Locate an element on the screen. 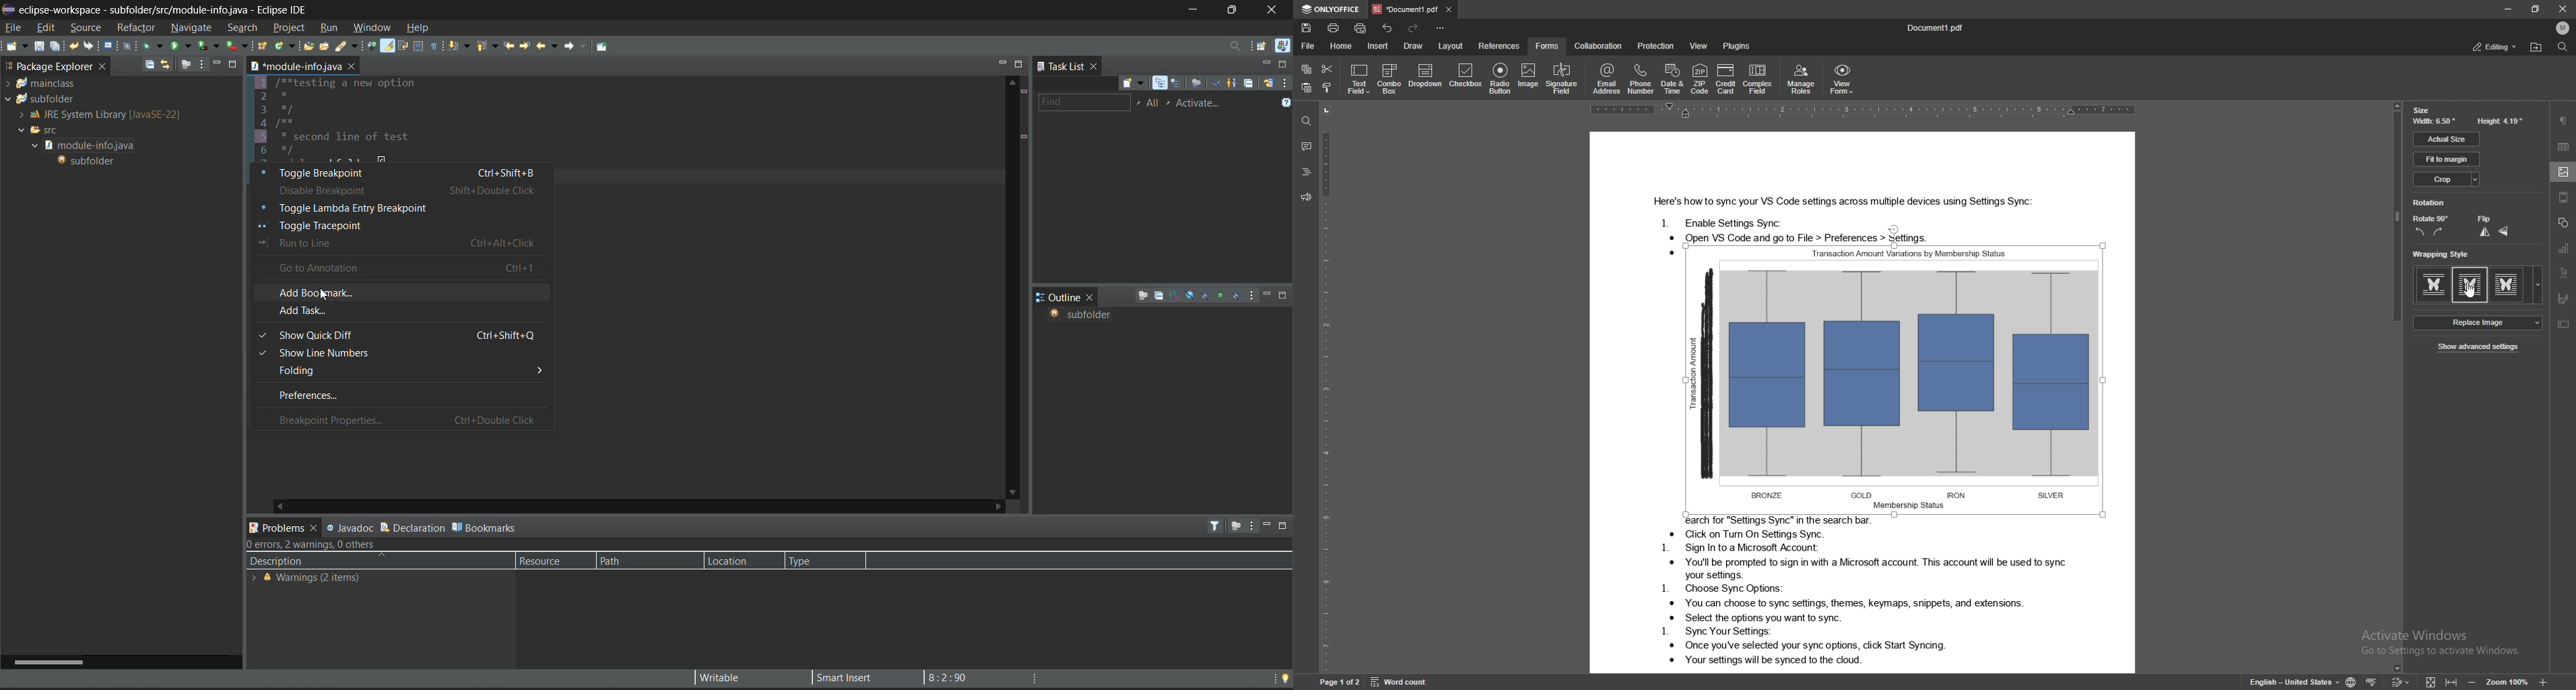 The image size is (2576, 700). home is located at coordinates (1340, 46).